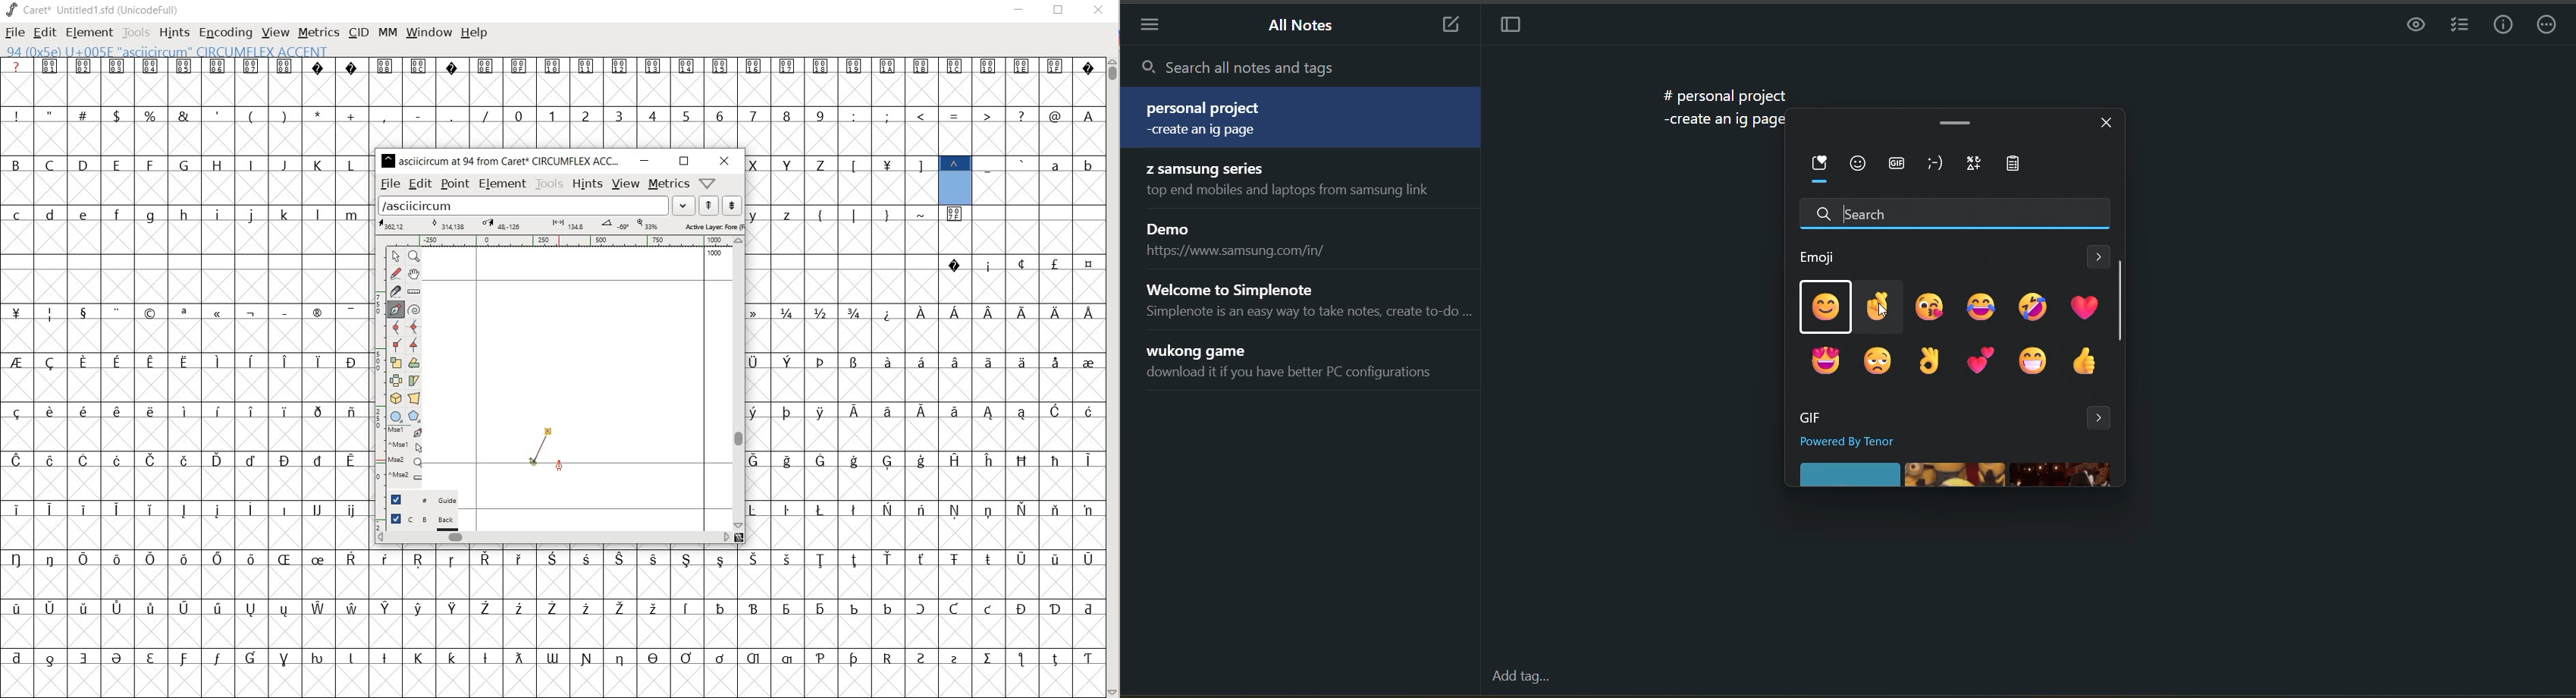  Describe the element at coordinates (394, 398) in the screenshot. I see `rotate the selection in 3D and project back to plane` at that location.